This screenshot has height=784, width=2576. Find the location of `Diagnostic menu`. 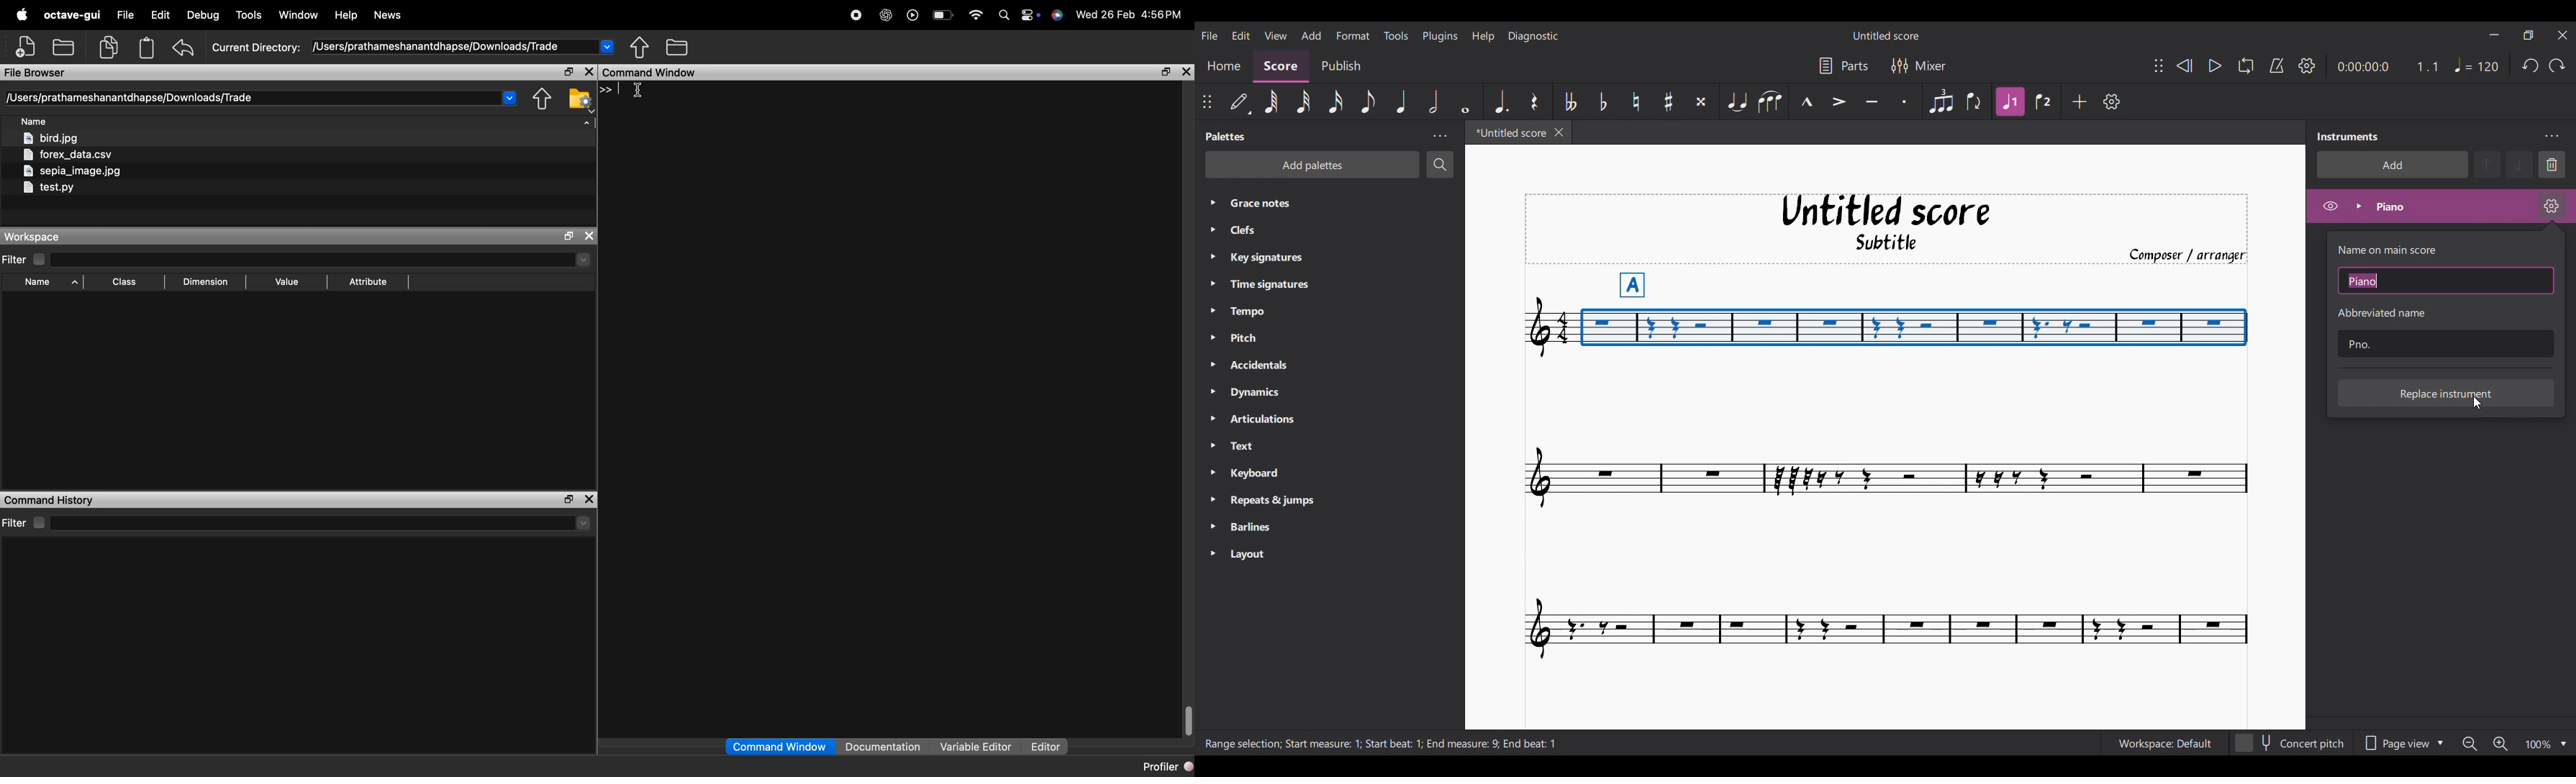

Diagnostic menu is located at coordinates (1534, 36).